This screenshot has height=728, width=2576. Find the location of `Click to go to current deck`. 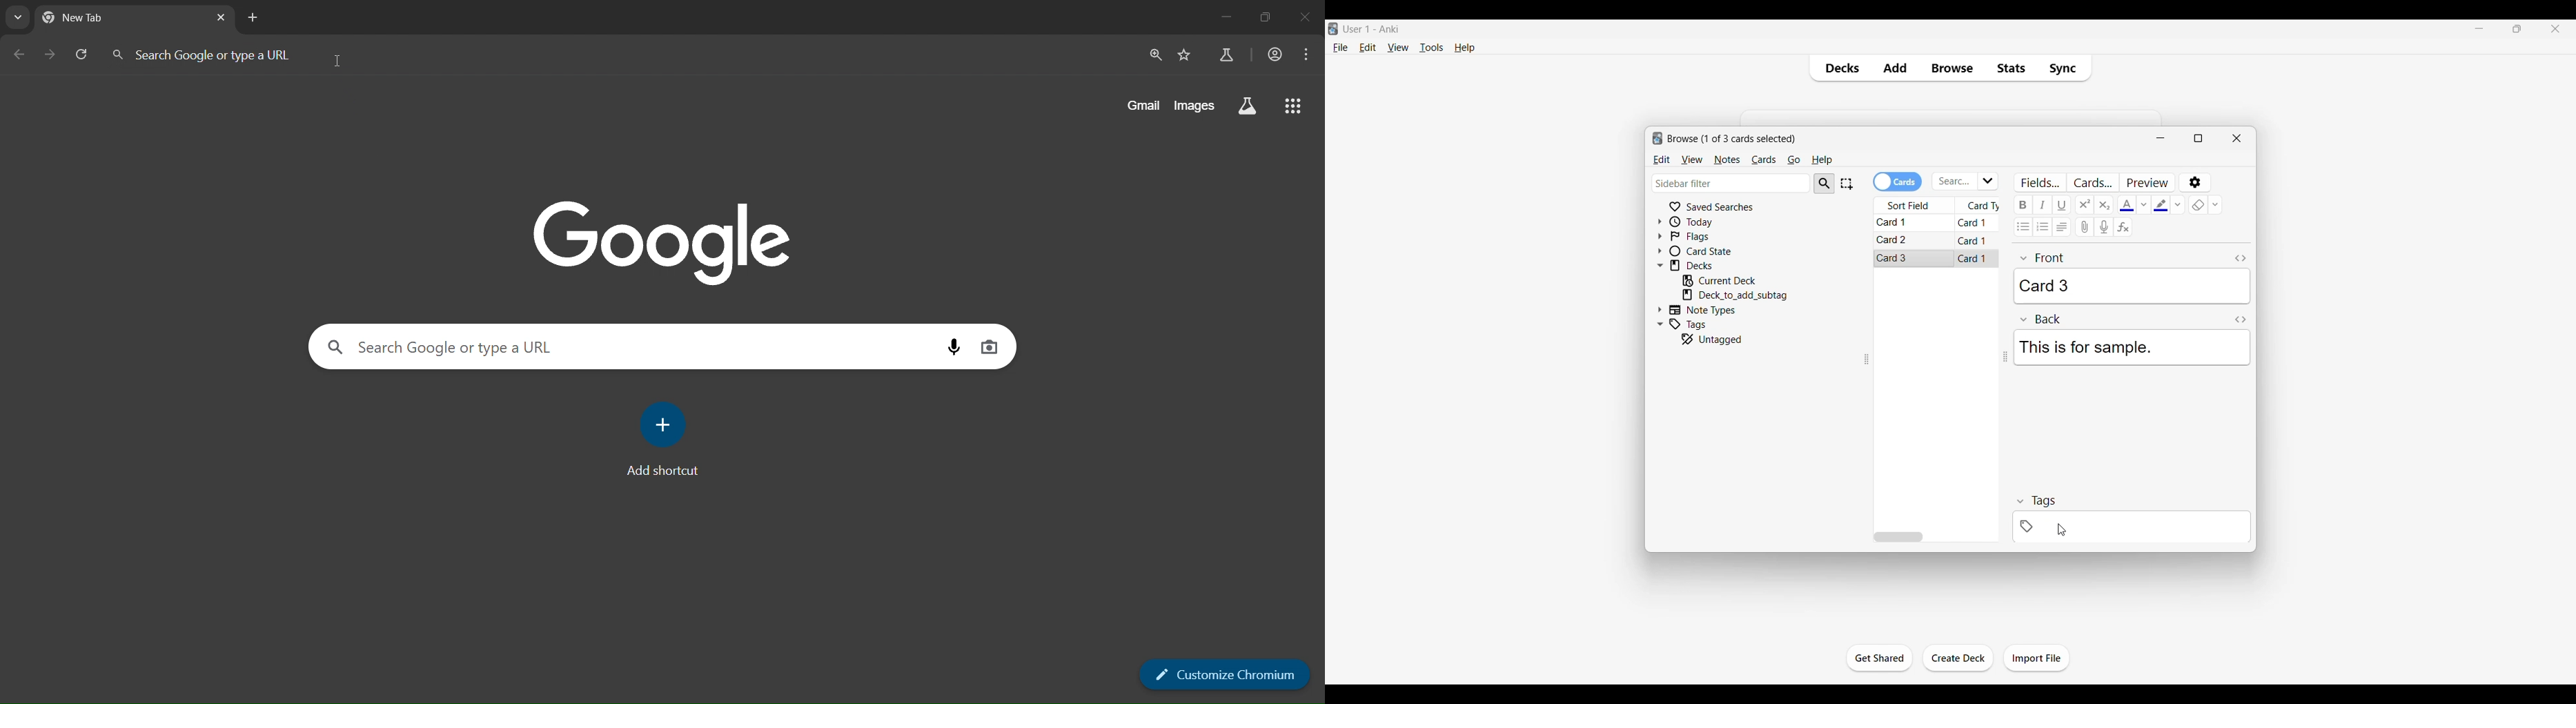

Click to go to current deck is located at coordinates (1728, 280).